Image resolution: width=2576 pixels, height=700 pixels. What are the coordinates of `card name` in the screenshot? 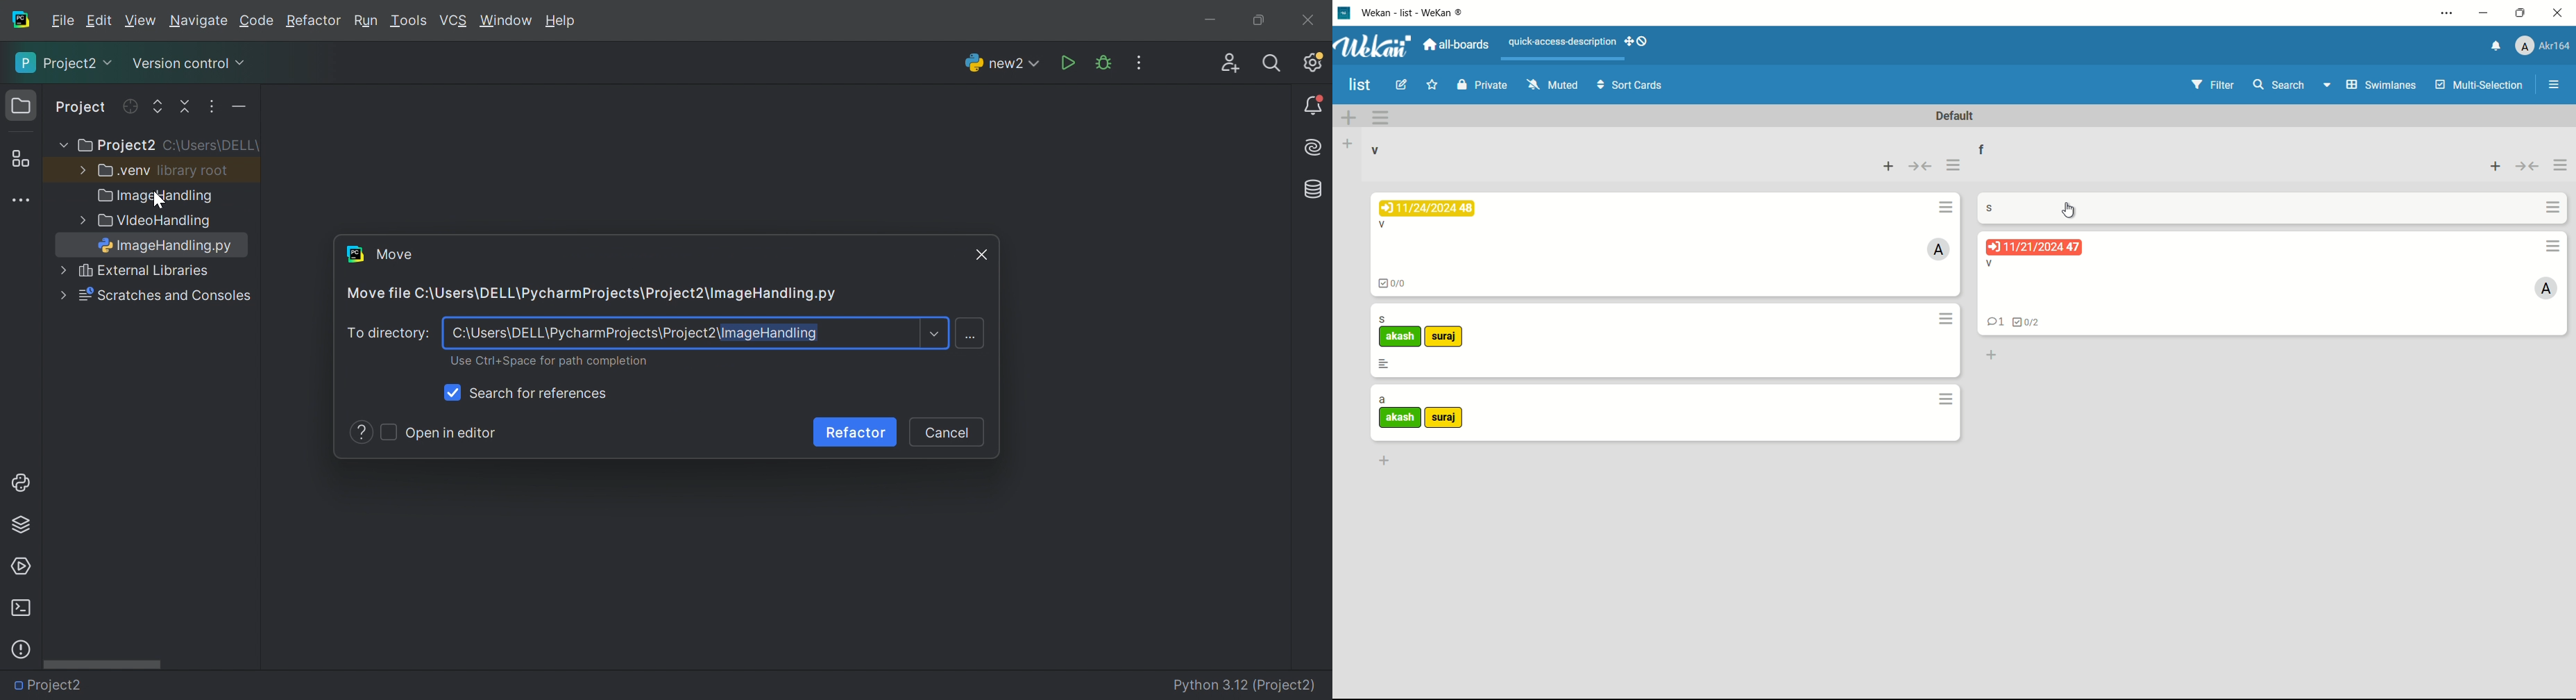 It's located at (1989, 264).